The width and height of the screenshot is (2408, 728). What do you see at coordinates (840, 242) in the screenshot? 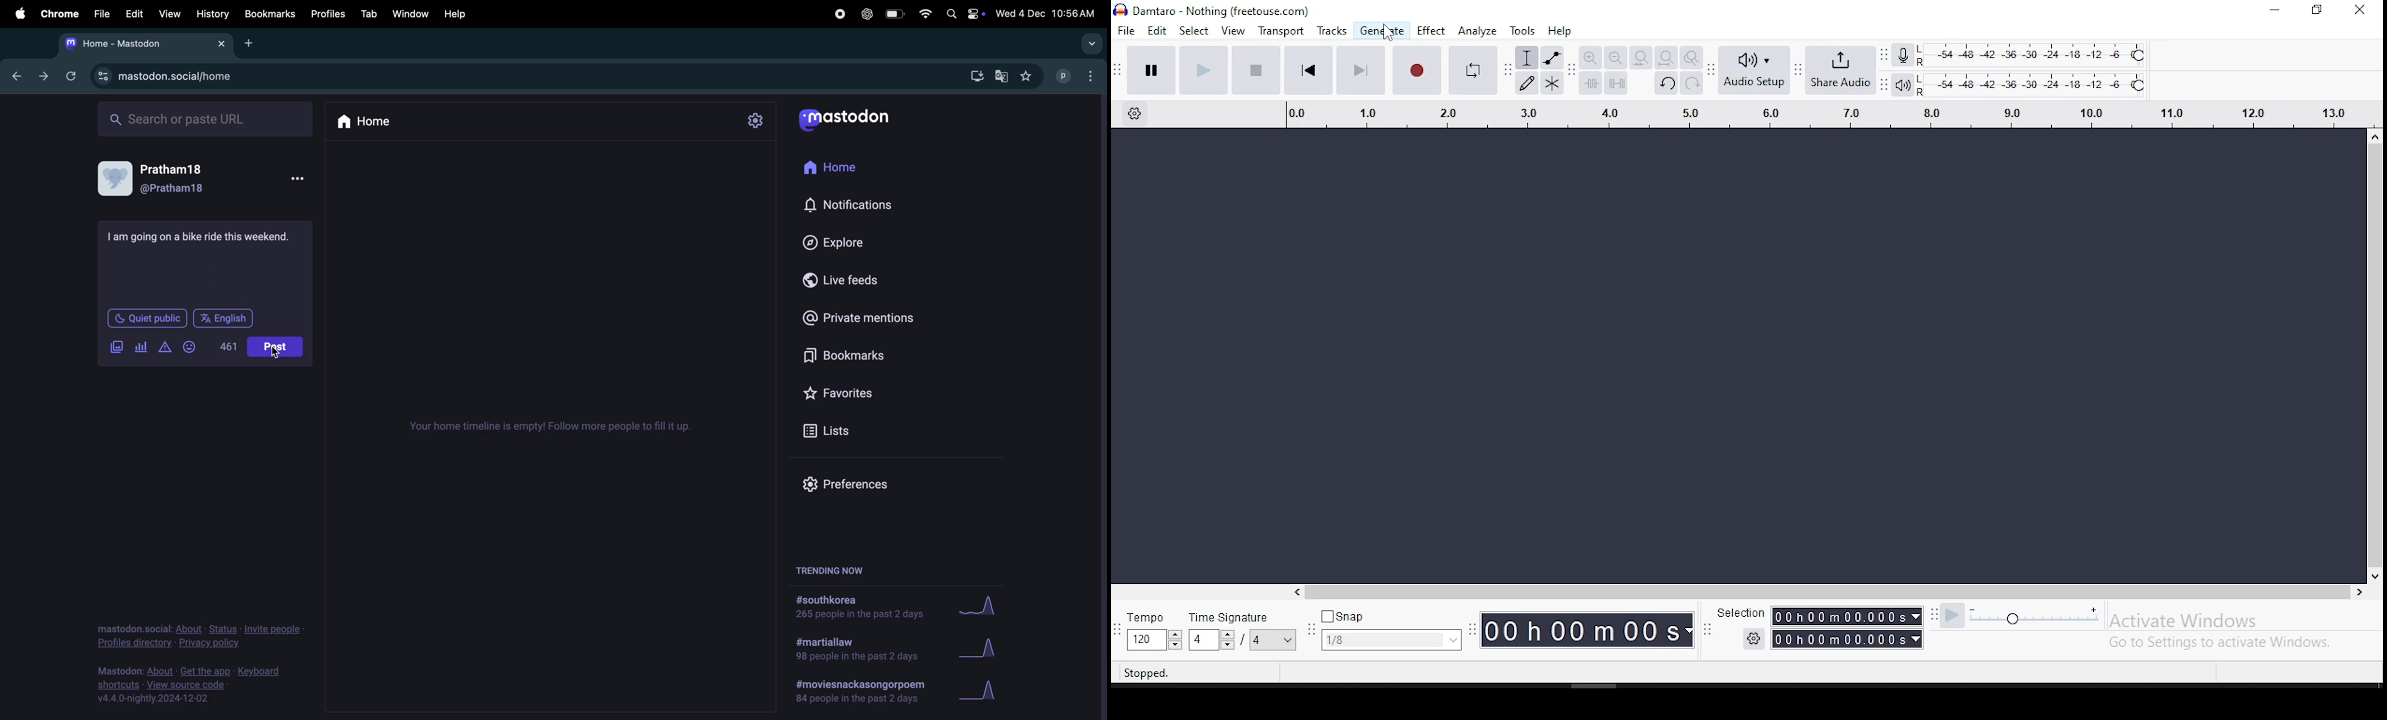
I see `Explore` at bounding box center [840, 242].